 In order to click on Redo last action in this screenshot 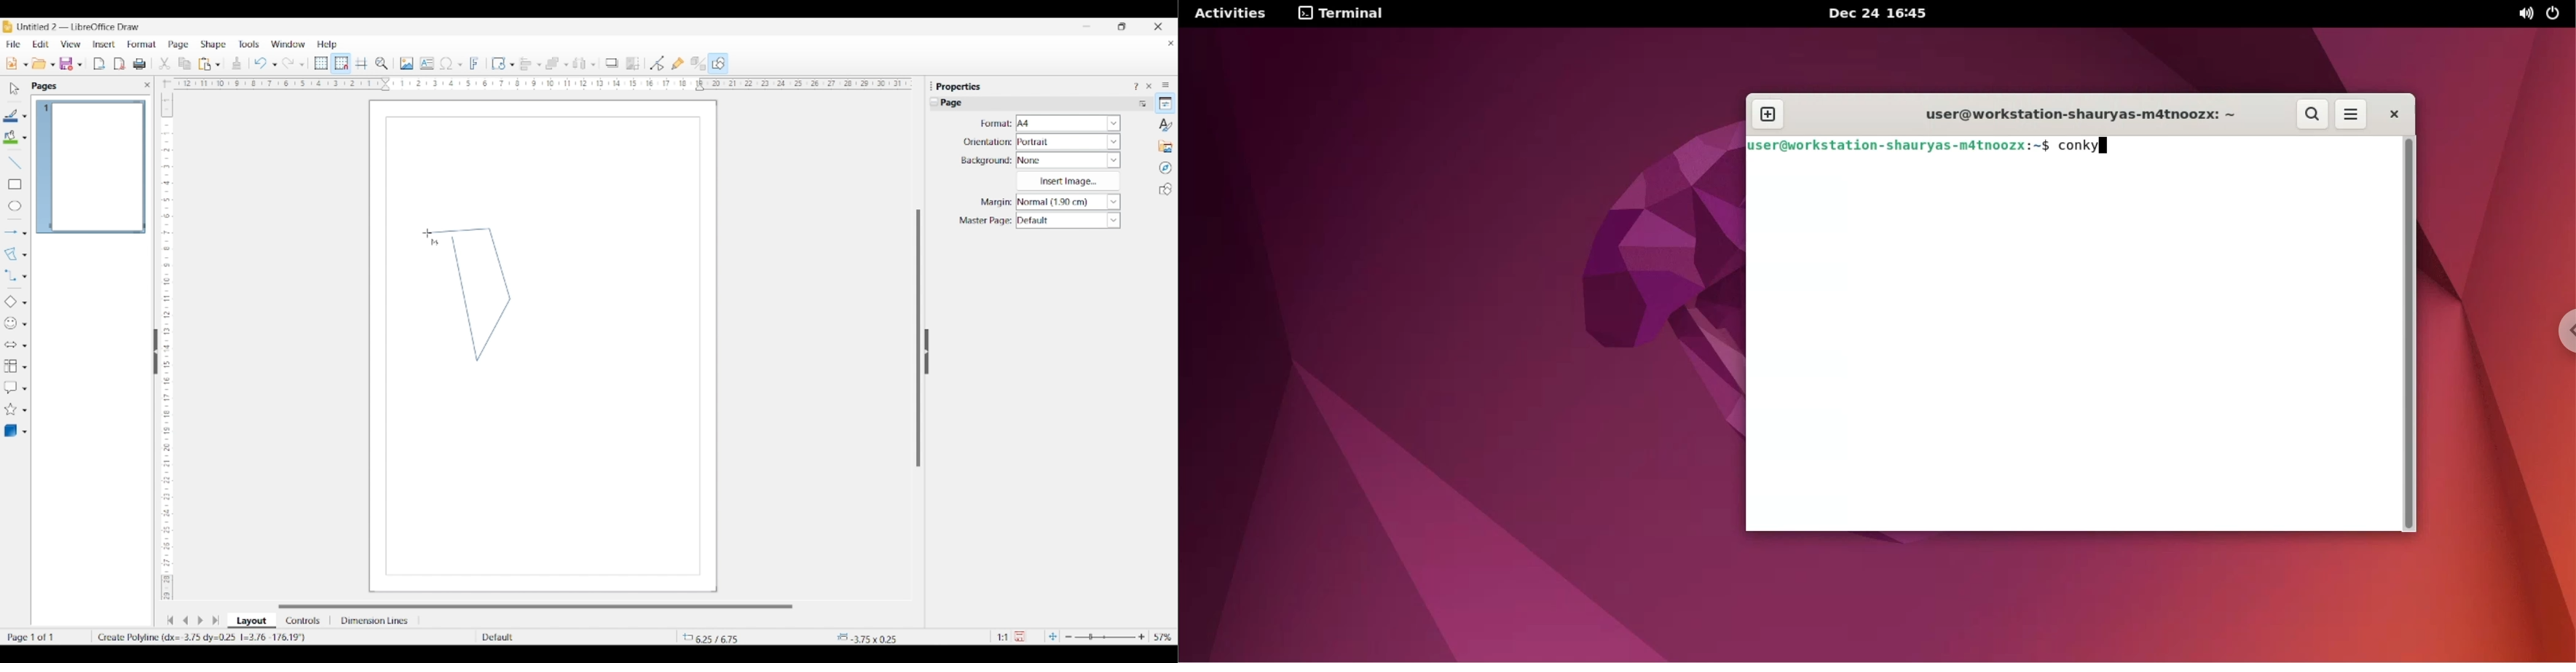, I will do `click(288, 63)`.